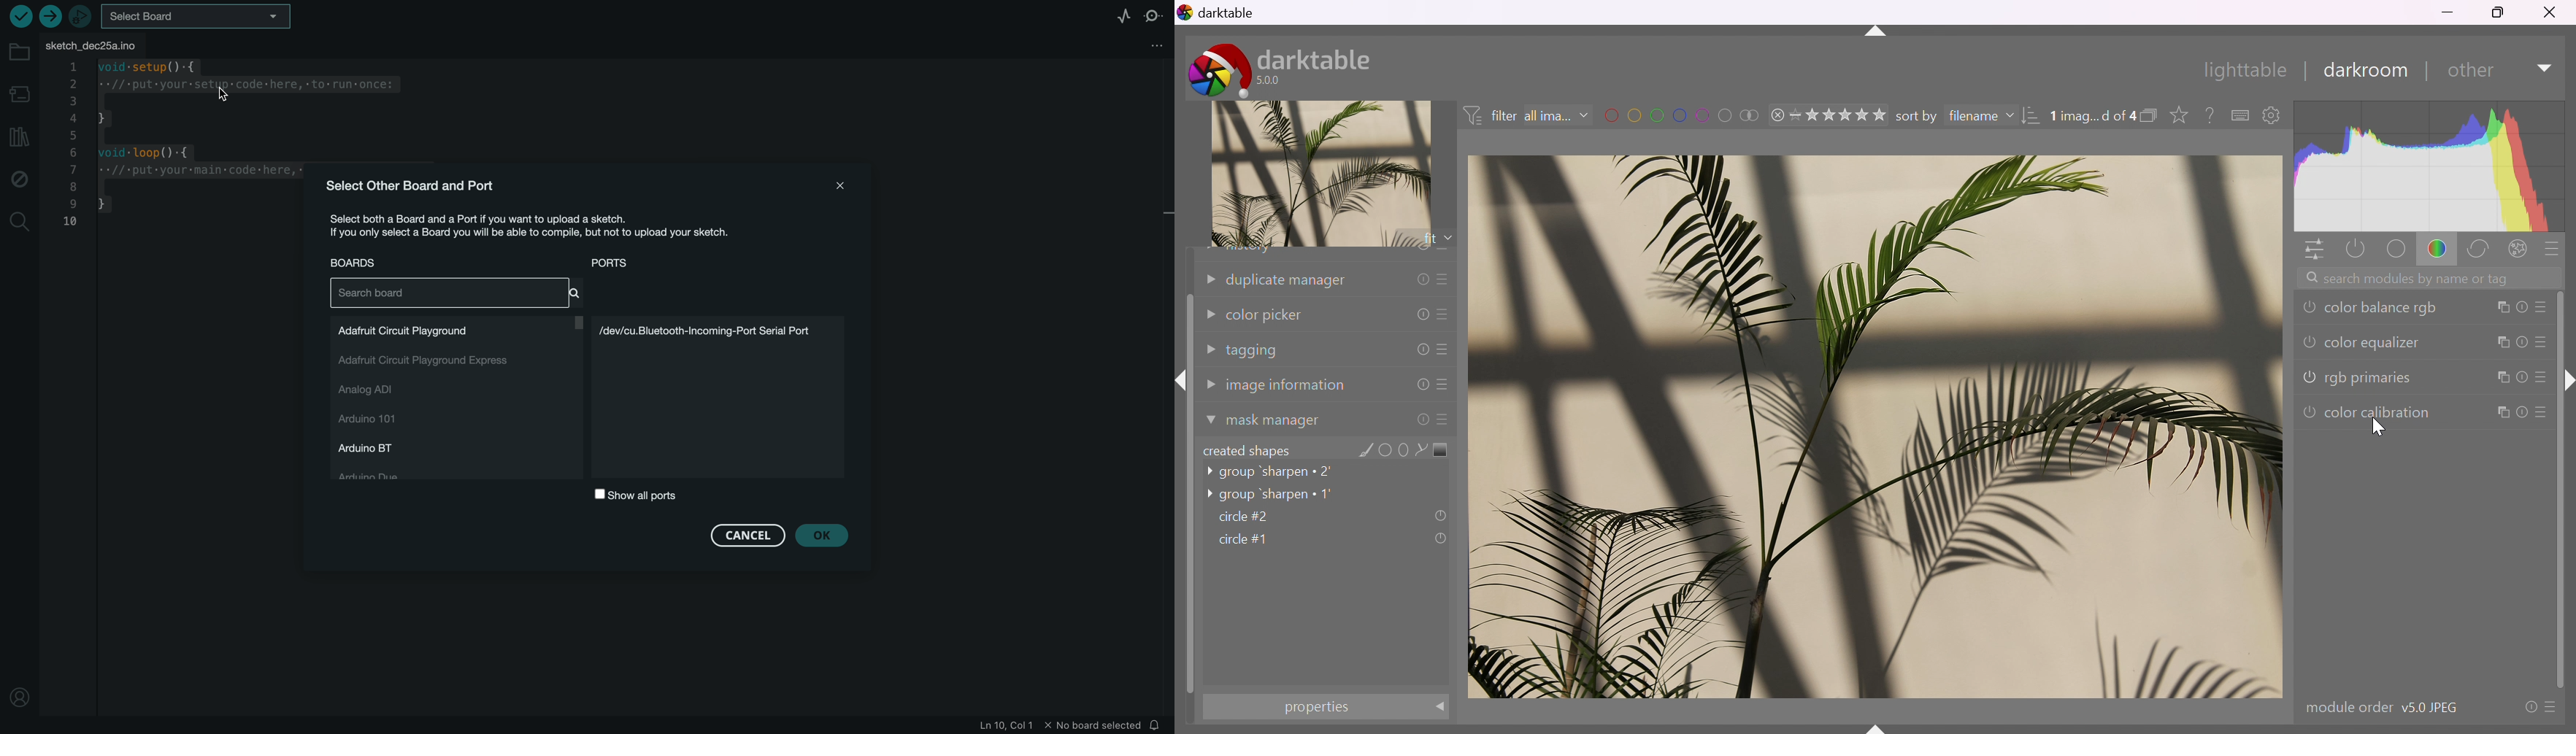 This screenshot has width=2576, height=756. What do you see at coordinates (2426, 167) in the screenshot?
I see `histogram` at bounding box center [2426, 167].